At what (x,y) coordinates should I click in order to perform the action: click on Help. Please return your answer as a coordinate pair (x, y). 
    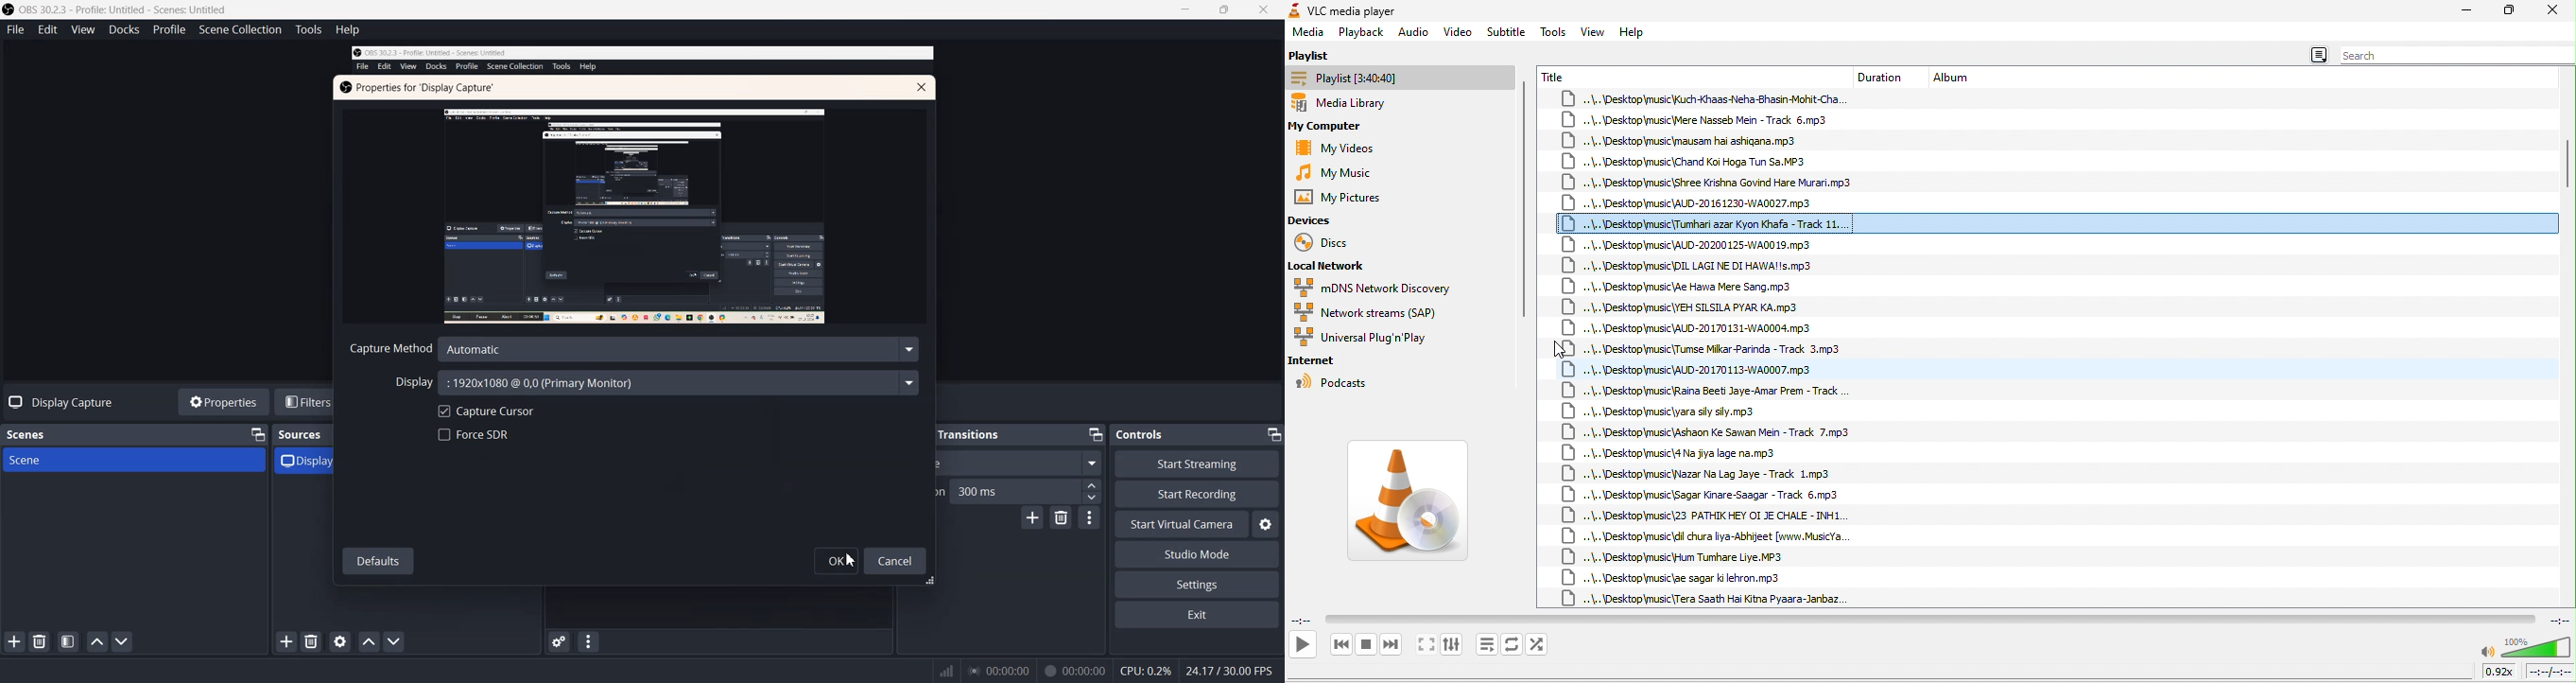
    Looking at the image, I should click on (347, 29).